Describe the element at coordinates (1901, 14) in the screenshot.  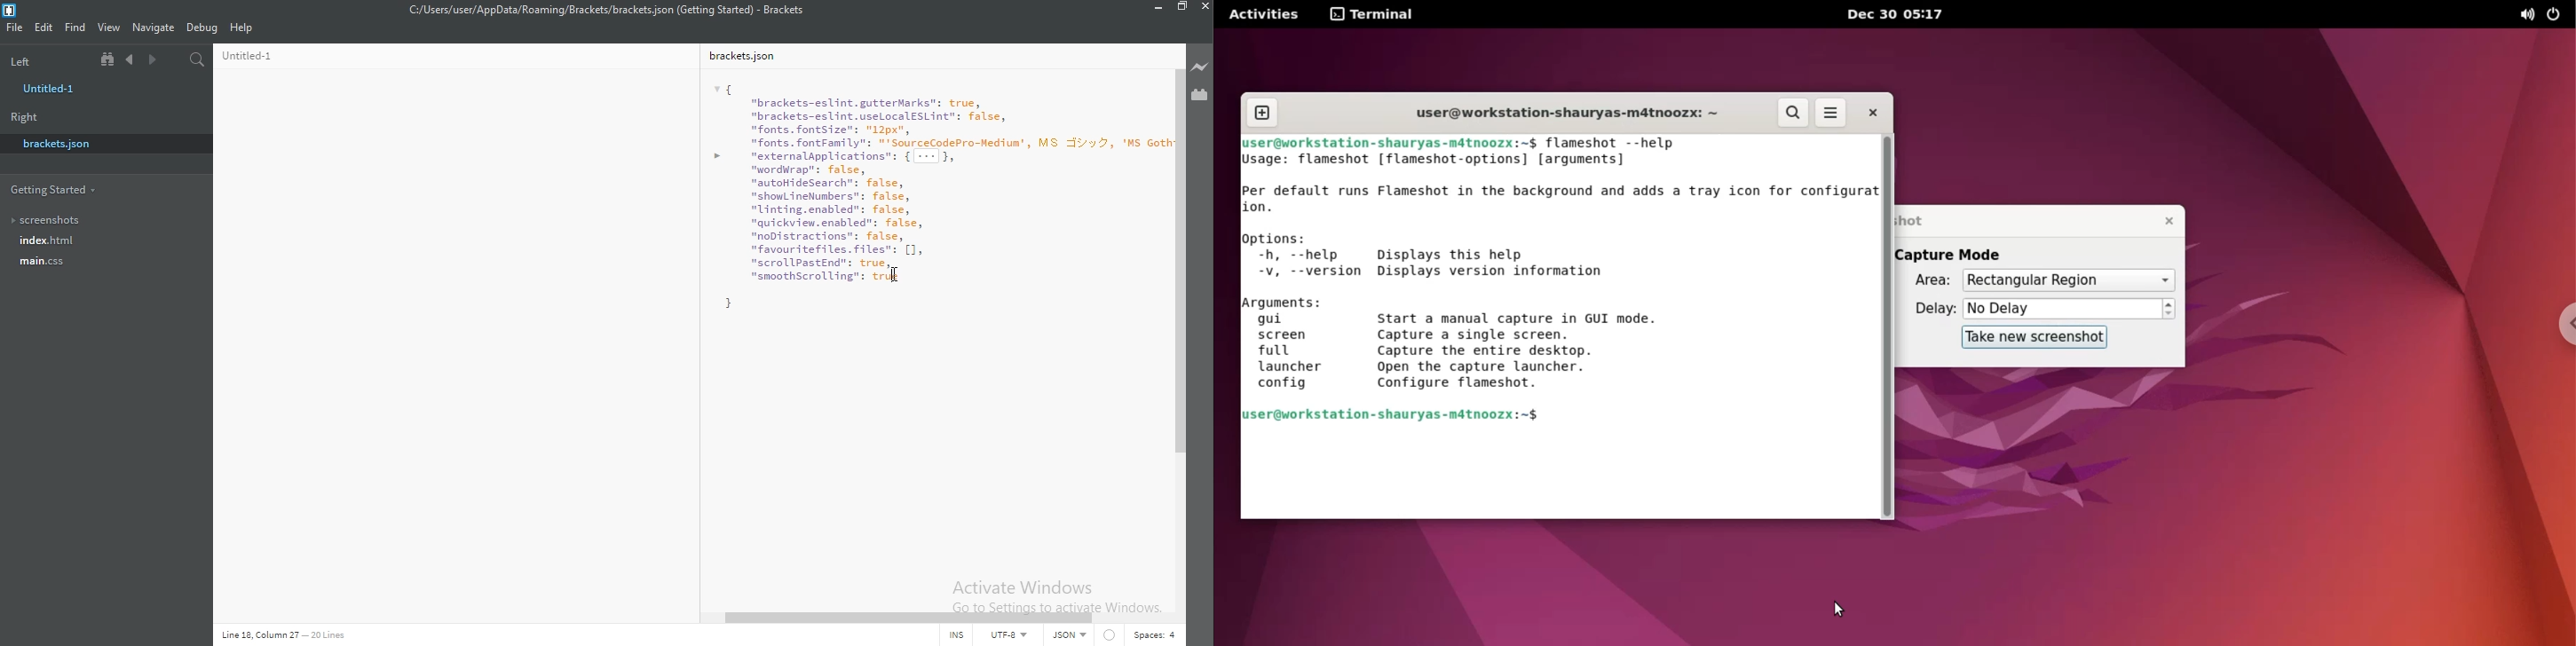
I see `Dec 30 05:16` at that location.